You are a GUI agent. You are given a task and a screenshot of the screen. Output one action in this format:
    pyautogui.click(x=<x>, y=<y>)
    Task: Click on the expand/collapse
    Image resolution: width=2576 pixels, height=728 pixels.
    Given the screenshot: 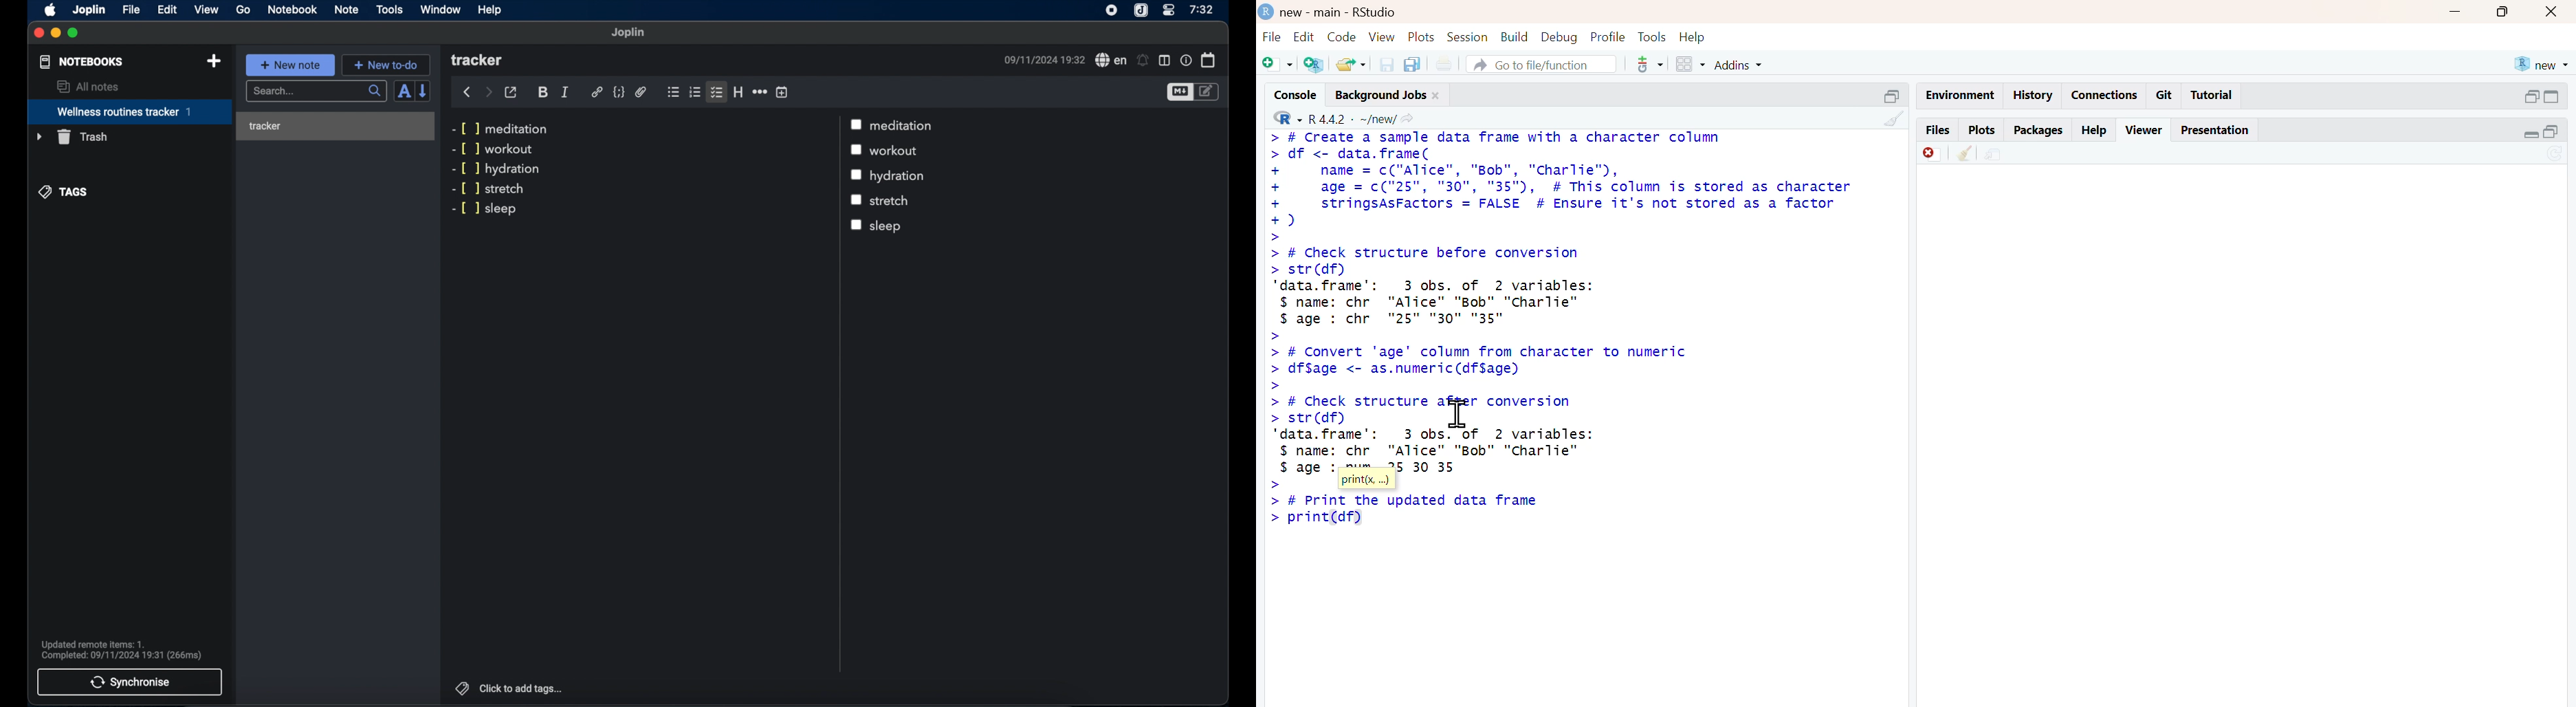 What is the action you would take?
    pyautogui.click(x=2532, y=134)
    